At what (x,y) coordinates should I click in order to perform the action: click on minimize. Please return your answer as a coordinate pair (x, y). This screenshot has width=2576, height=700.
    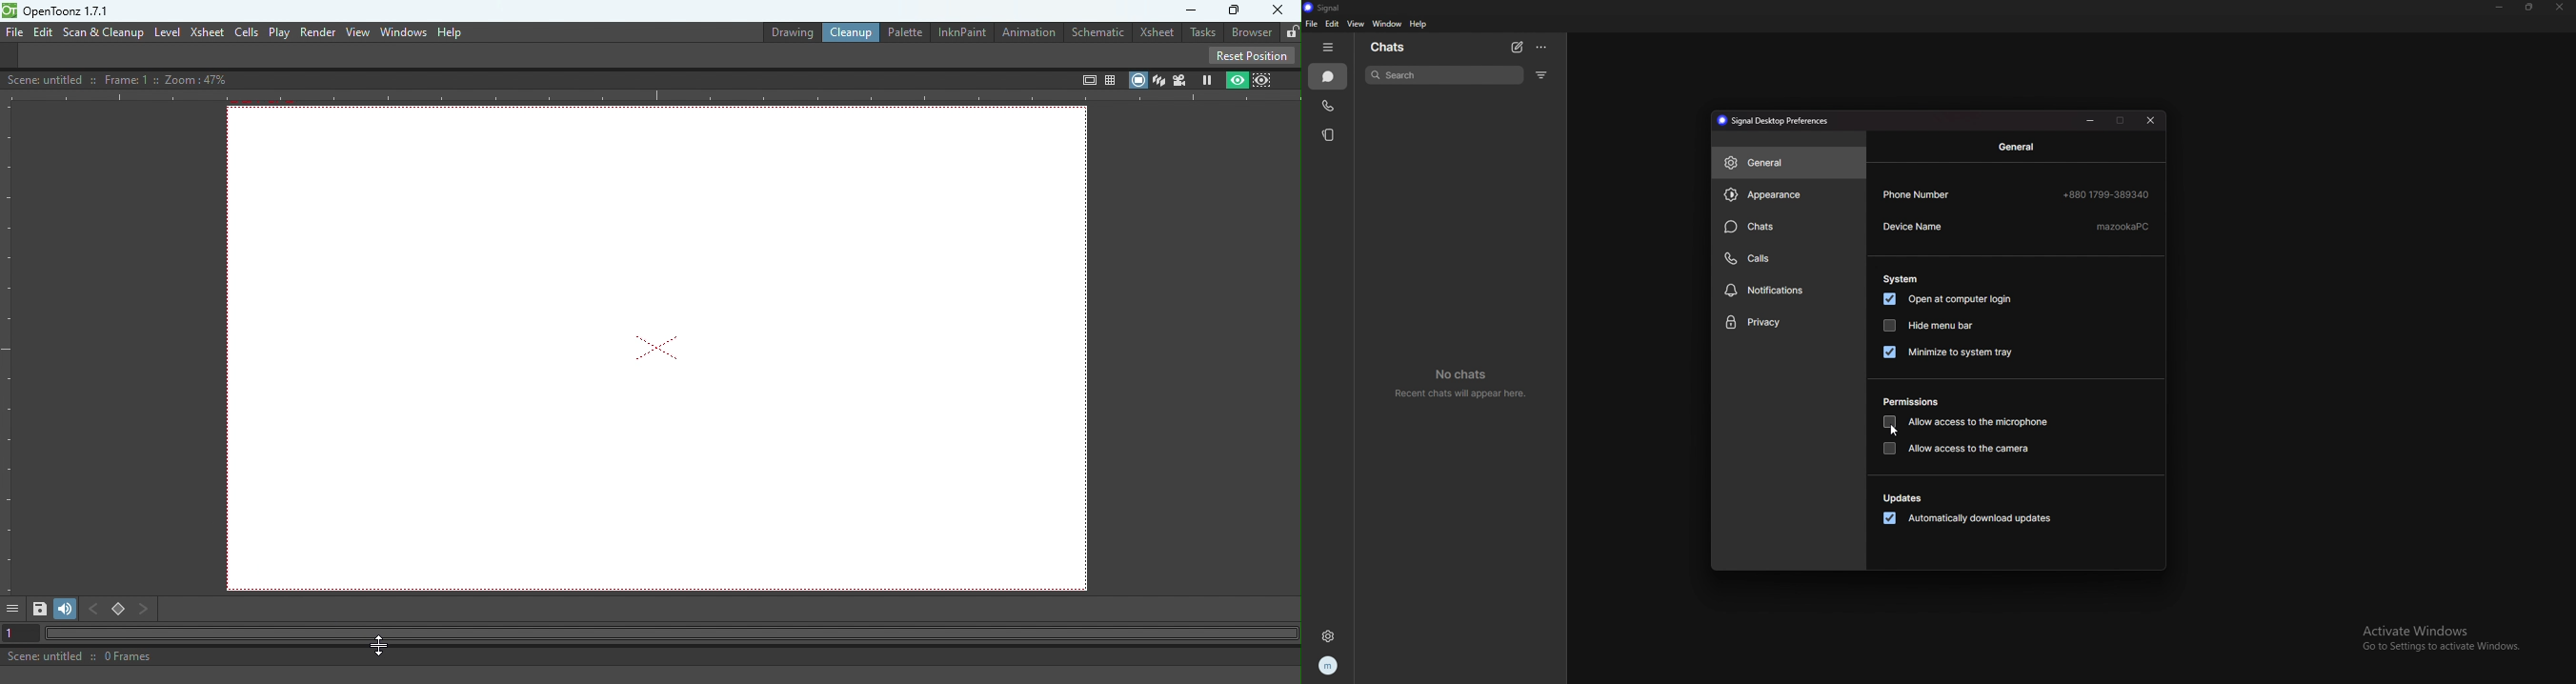
    Looking at the image, I should click on (2500, 7).